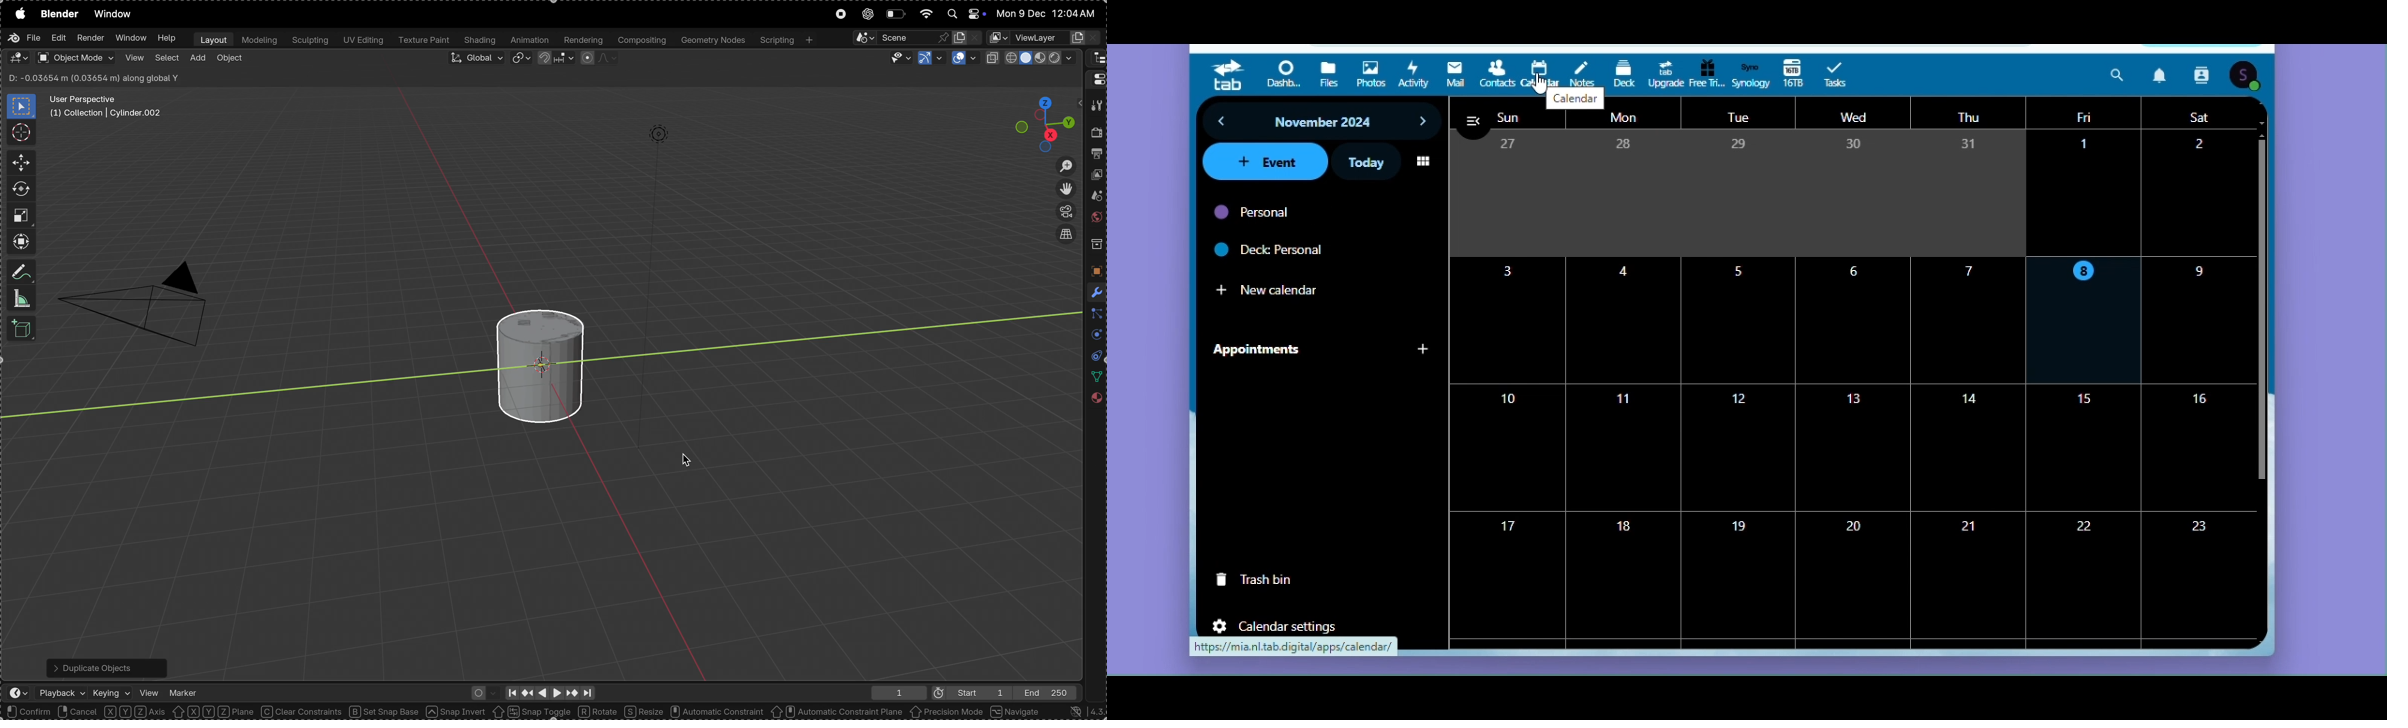  Describe the element at coordinates (966, 692) in the screenshot. I see `start 1` at that location.